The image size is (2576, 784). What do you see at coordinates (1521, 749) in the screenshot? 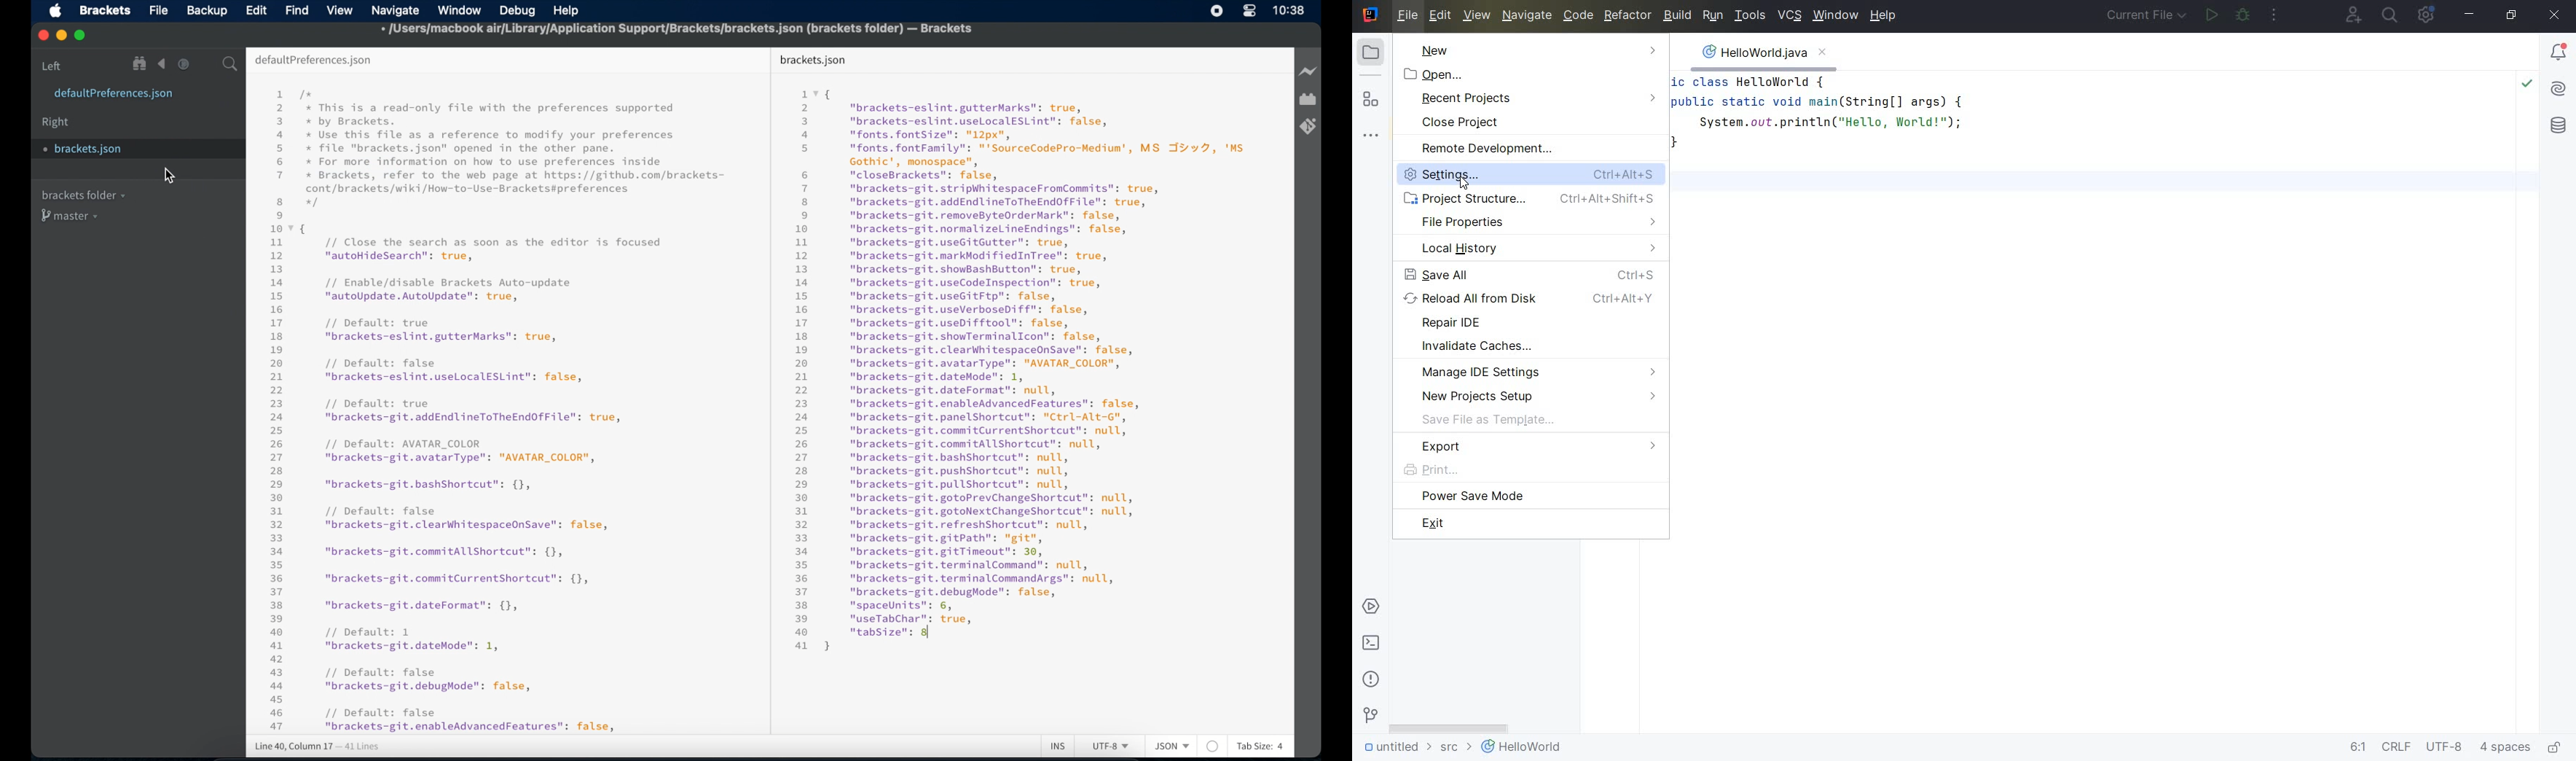
I see `helloworld` at bounding box center [1521, 749].